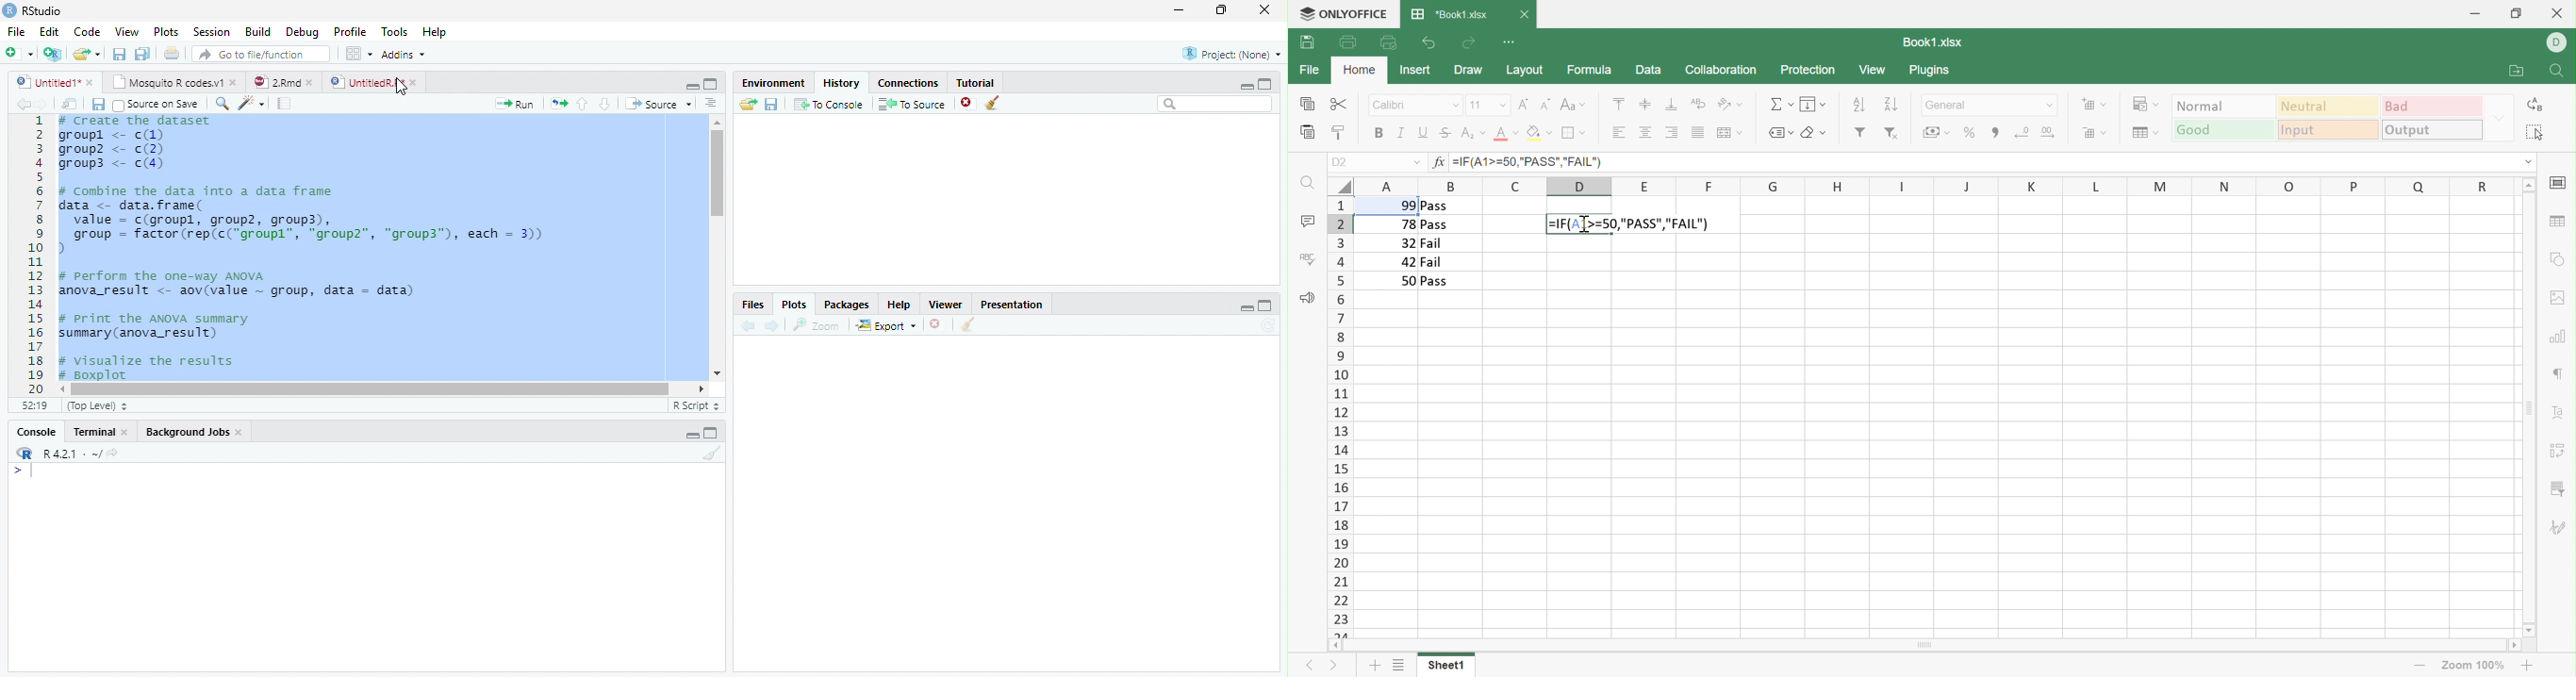 This screenshot has height=700, width=2576. I want to click on Delete, so click(936, 325).